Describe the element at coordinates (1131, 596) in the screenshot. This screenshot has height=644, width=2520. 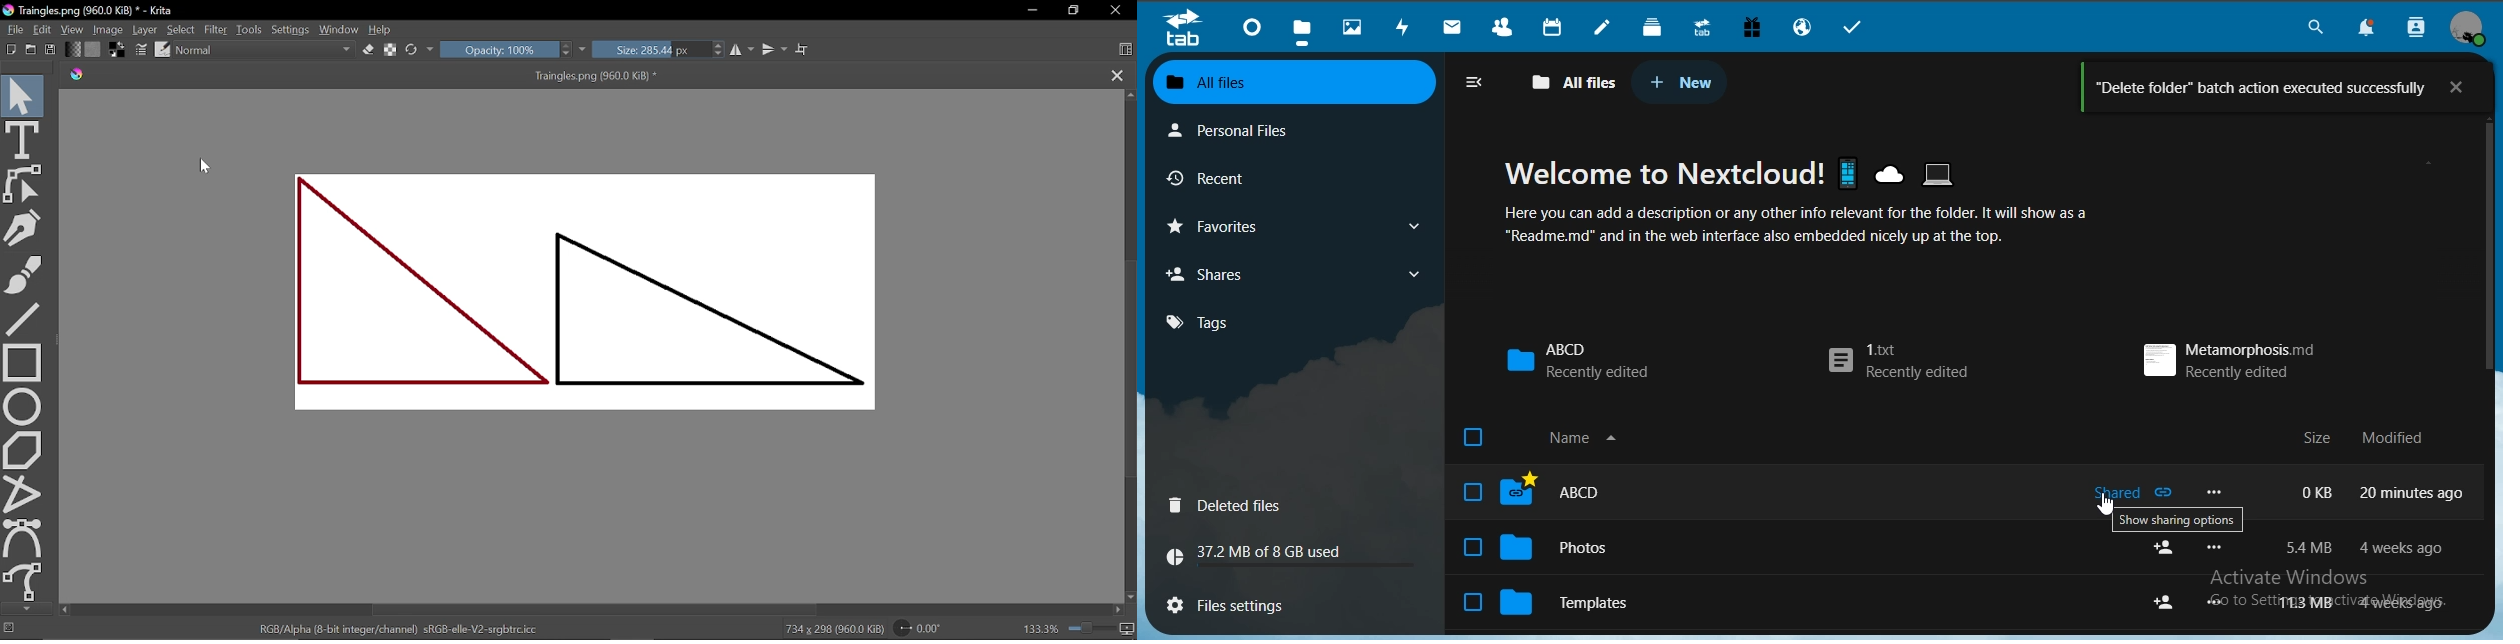
I see `Move down` at that location.